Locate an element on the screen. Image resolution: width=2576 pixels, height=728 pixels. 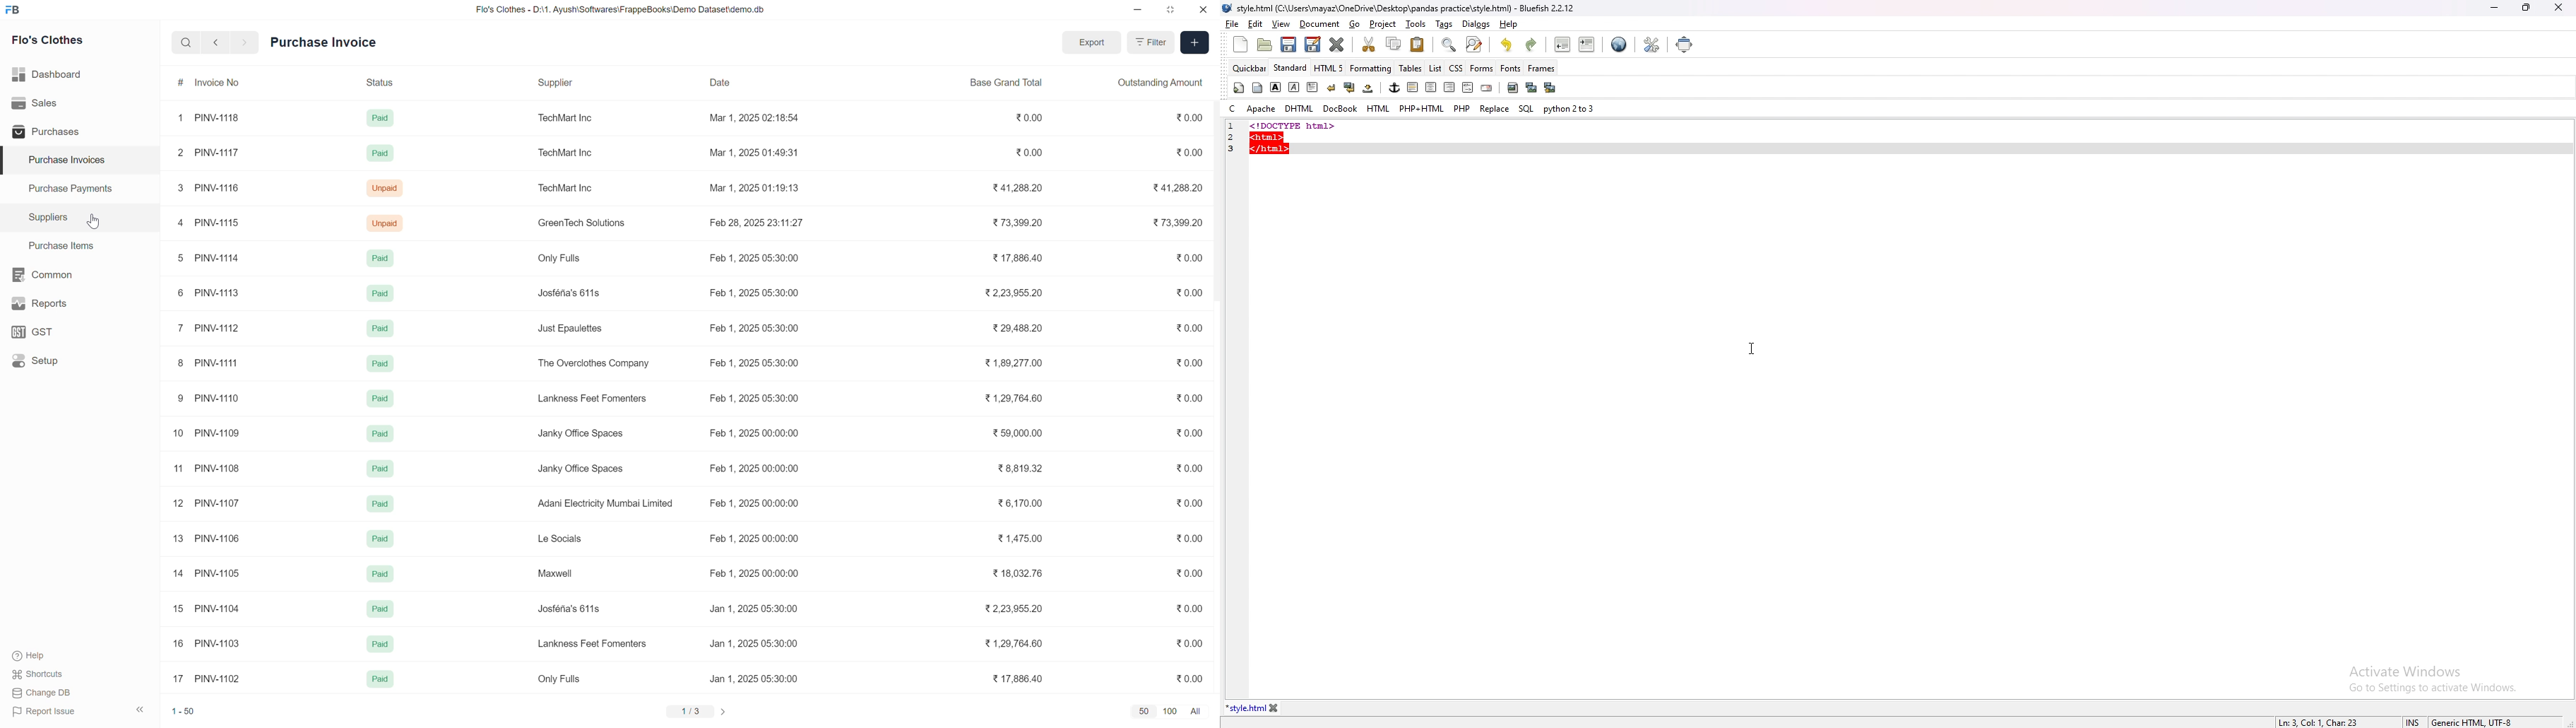
0.00 is located at coordinates (1185, 608).